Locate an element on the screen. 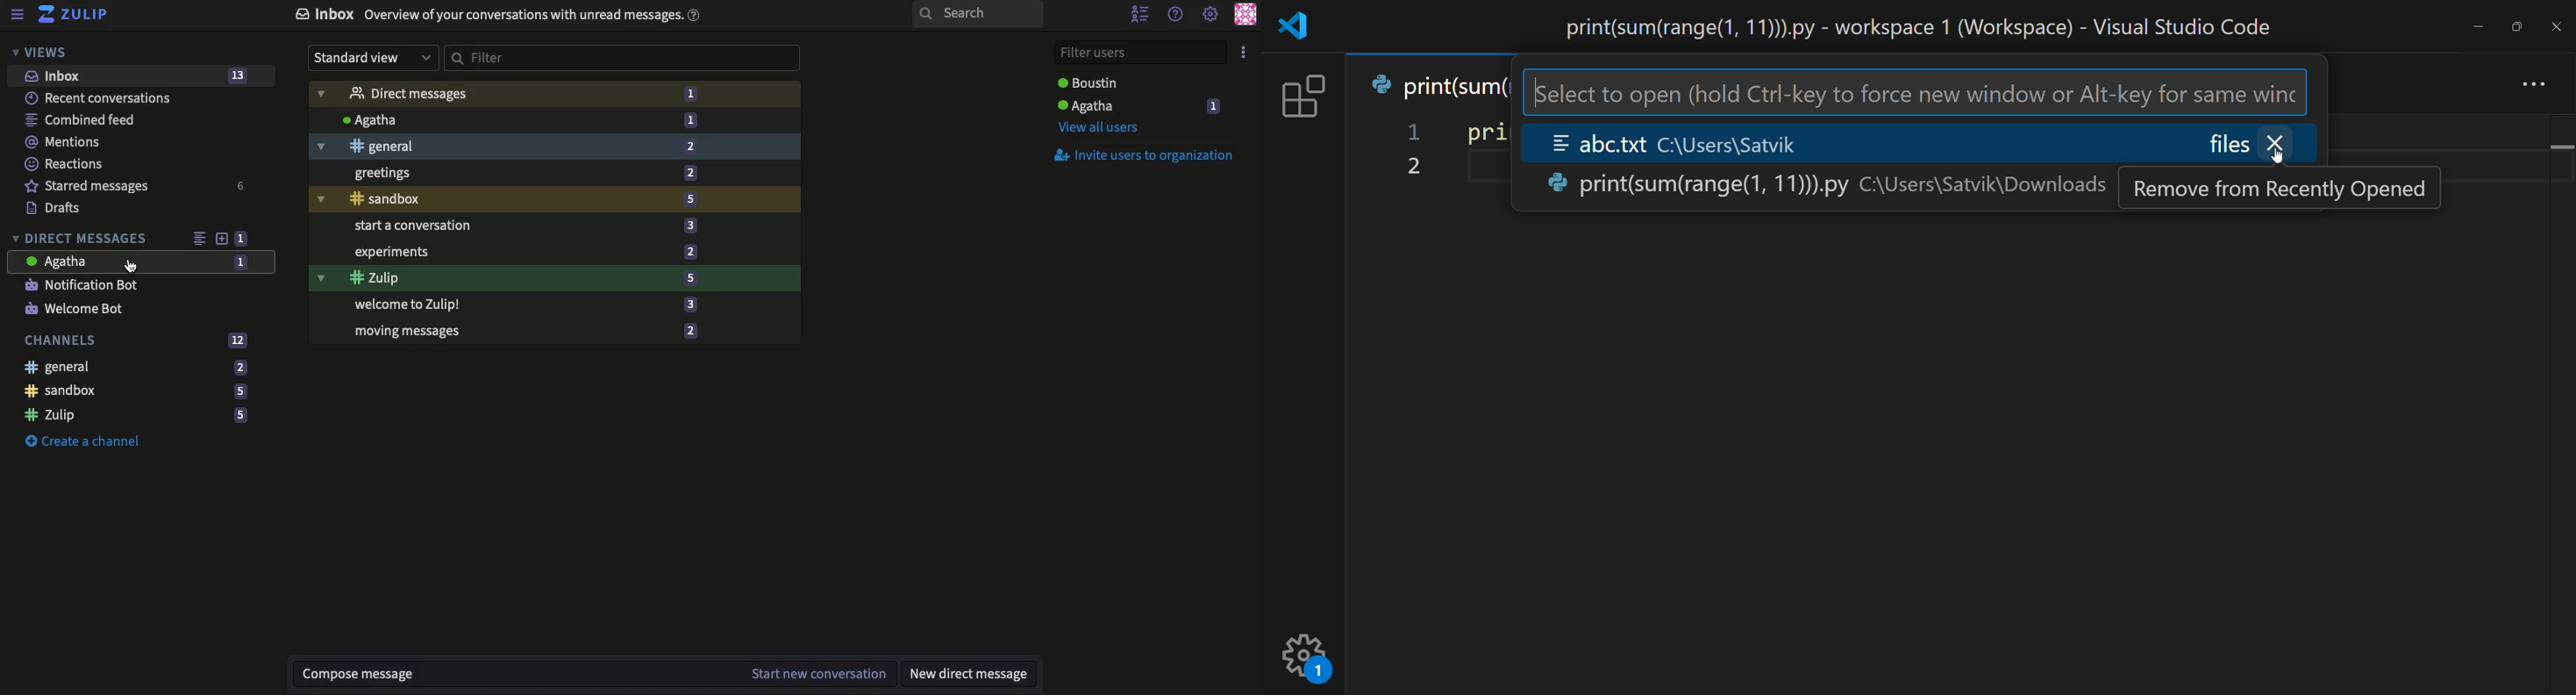  Channels is located at coordinates (139, 341).